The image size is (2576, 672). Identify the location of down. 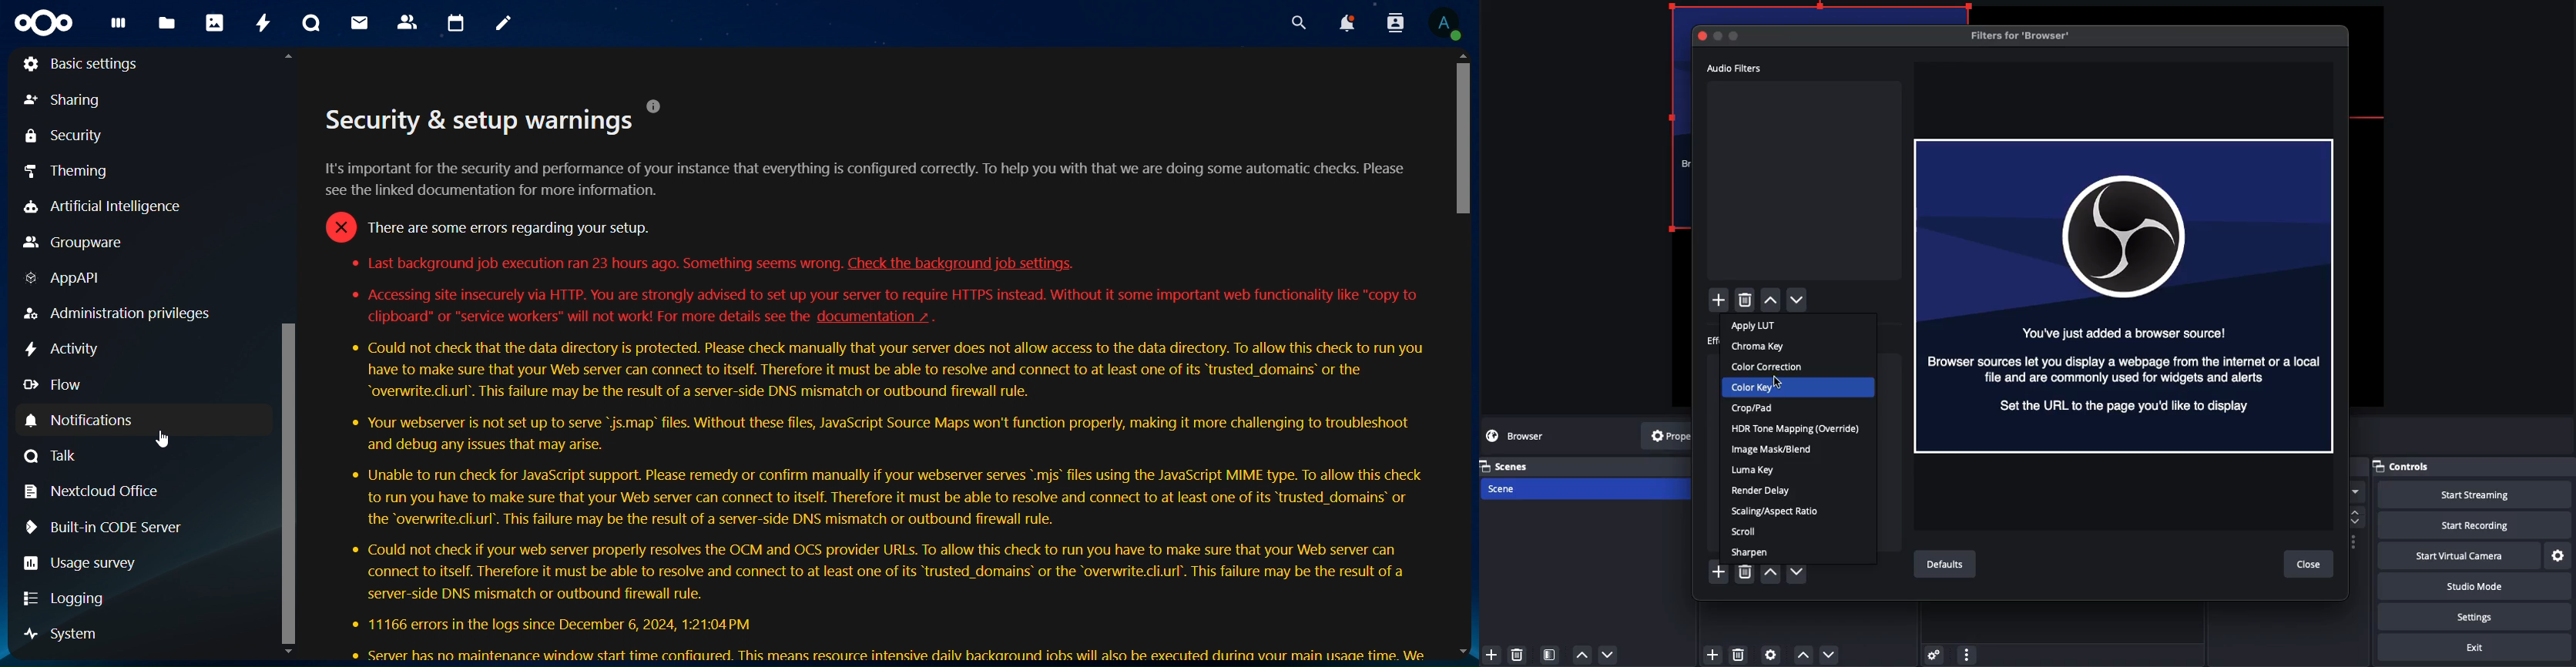
(1800, 301).